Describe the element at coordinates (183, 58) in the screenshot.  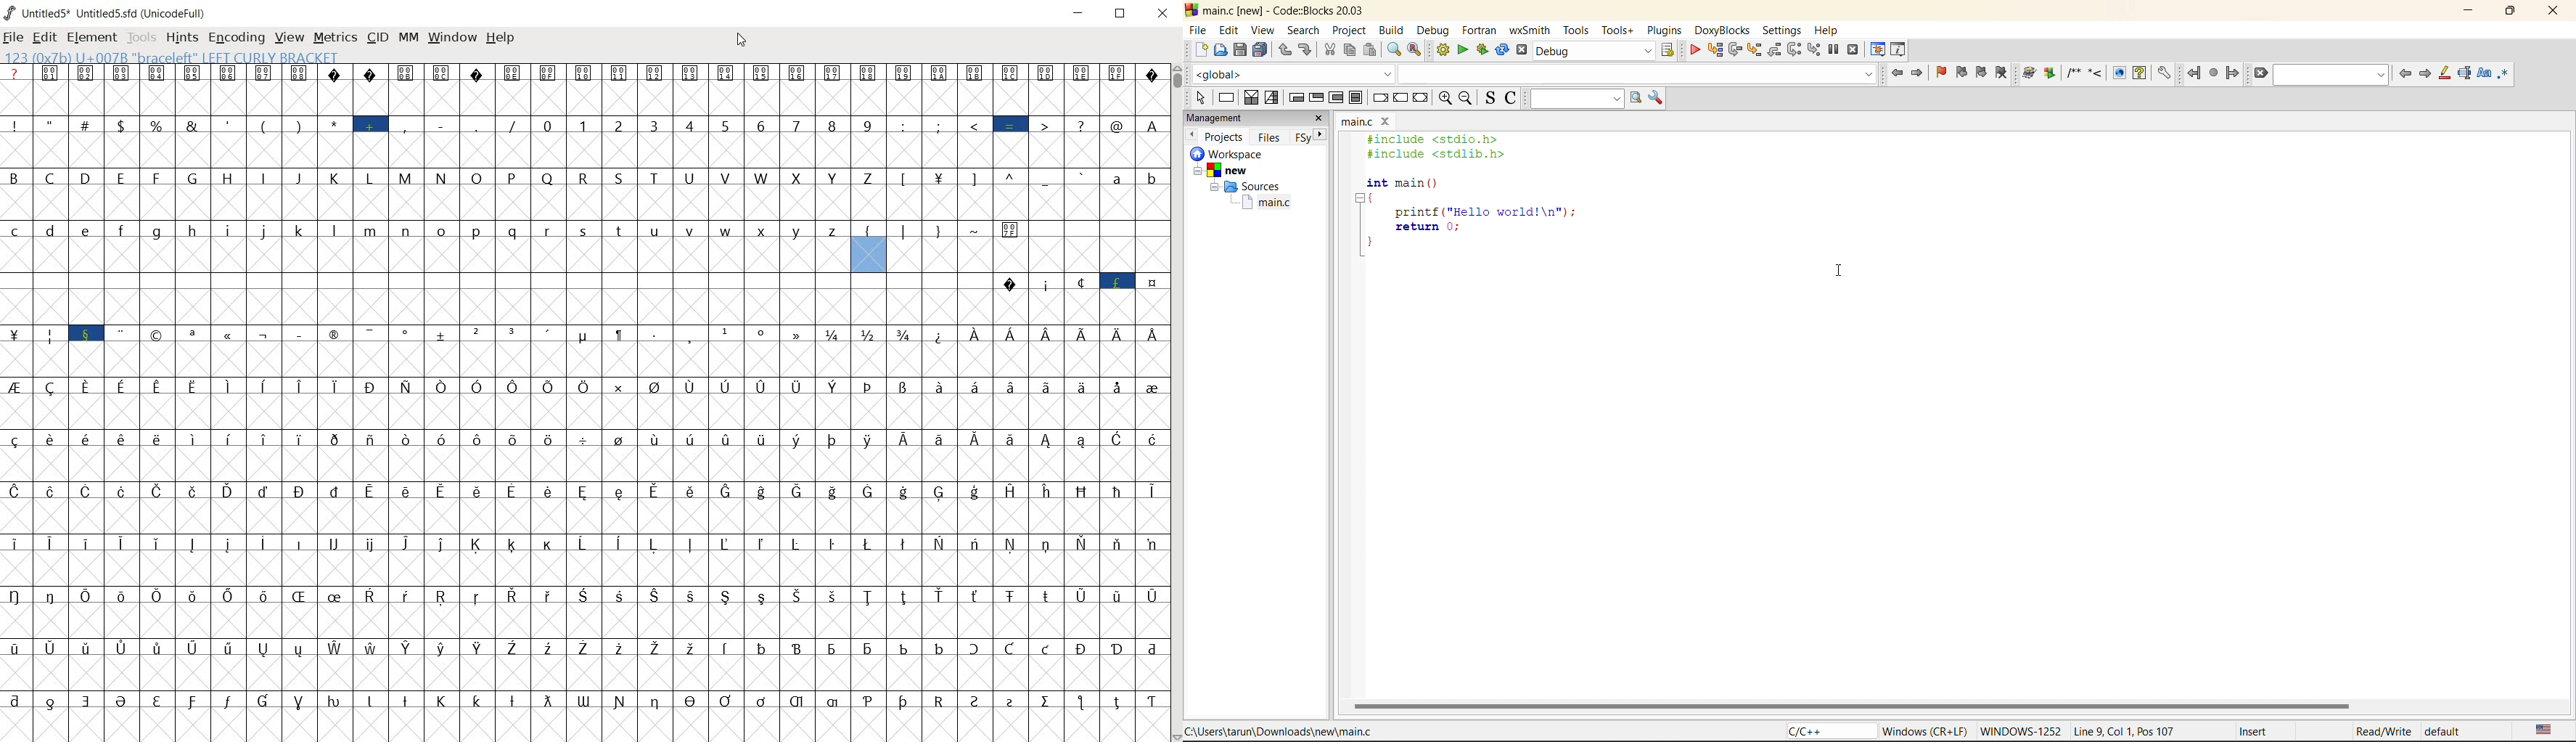
I see `123 (0x7b) U+007B "braceleft" LEFT CURLY BRACKET` at that location.